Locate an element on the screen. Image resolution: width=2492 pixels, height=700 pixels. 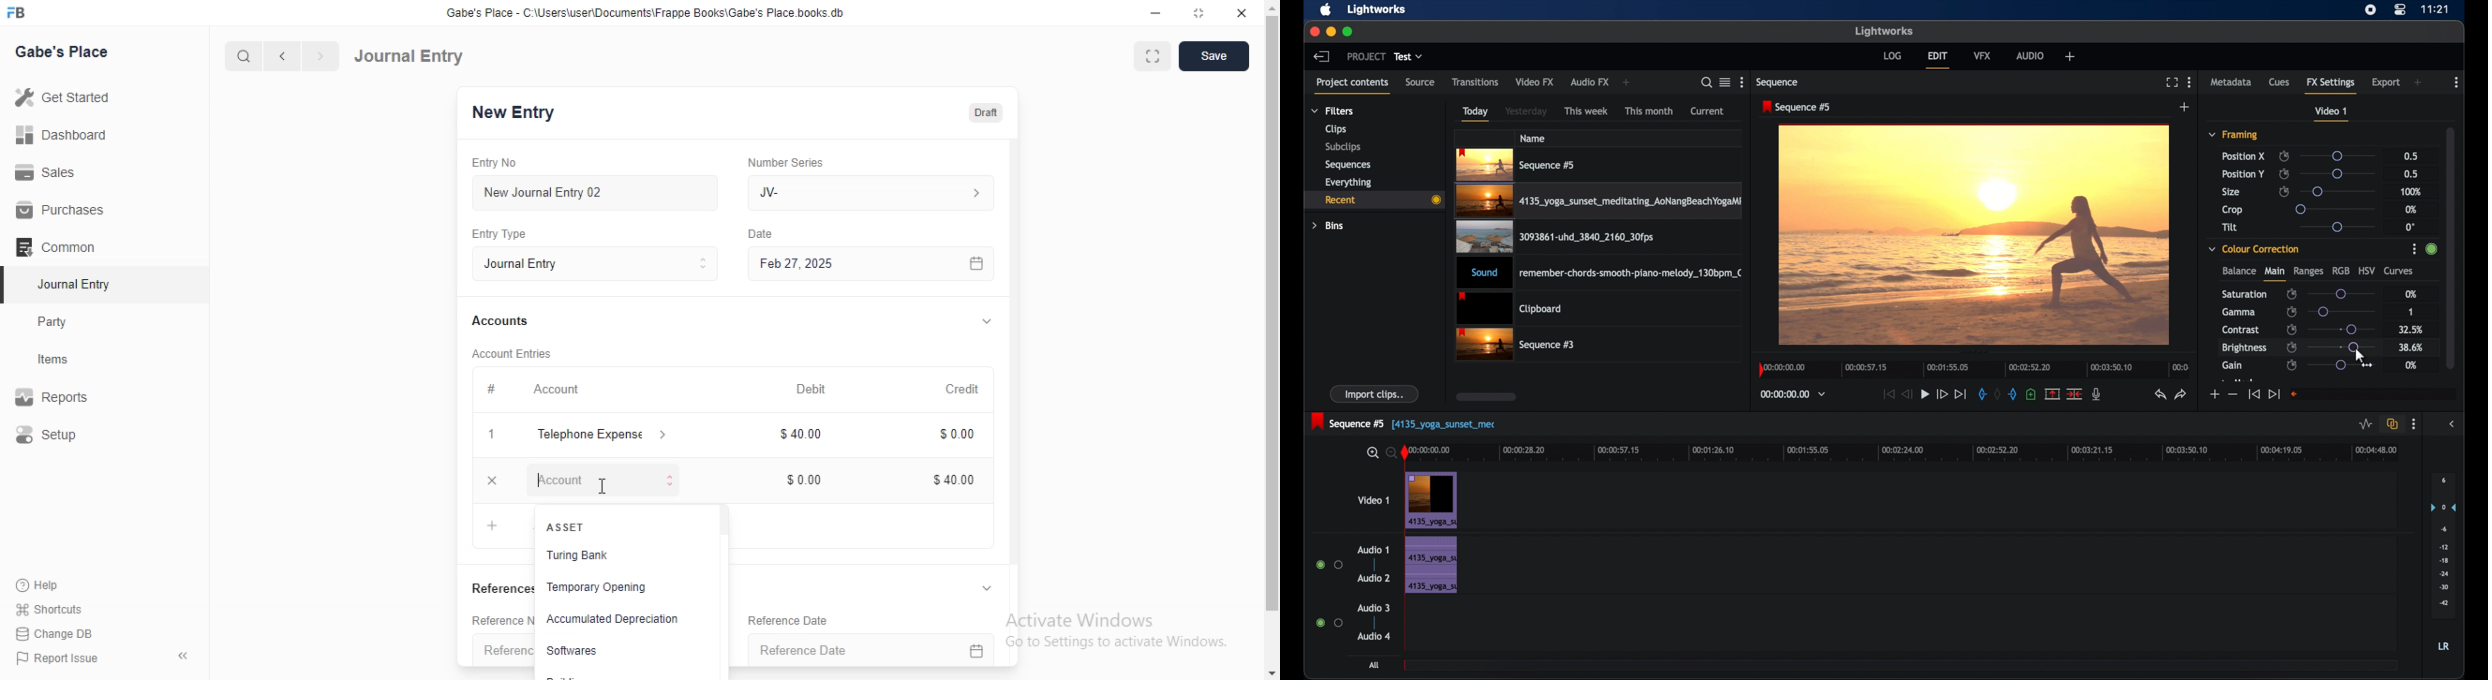
add is located at coordinates (2185, 107).